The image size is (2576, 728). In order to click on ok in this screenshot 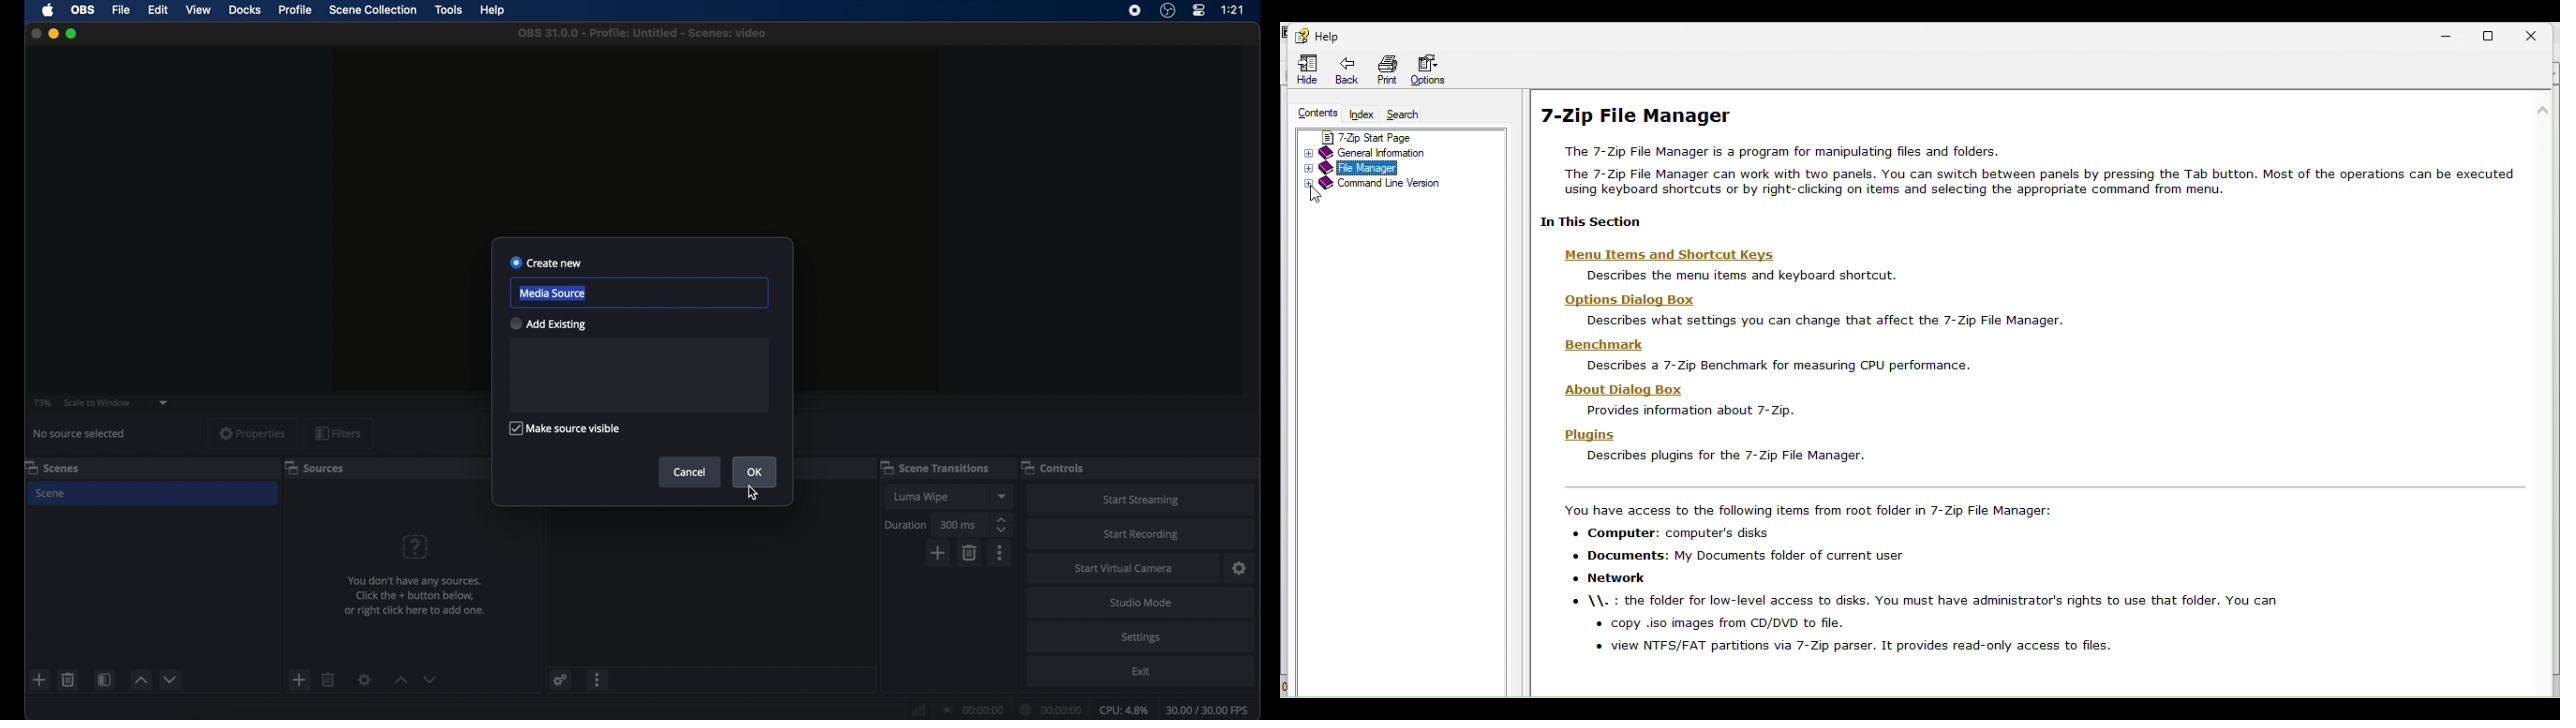, I will do `click(755, 472)`.